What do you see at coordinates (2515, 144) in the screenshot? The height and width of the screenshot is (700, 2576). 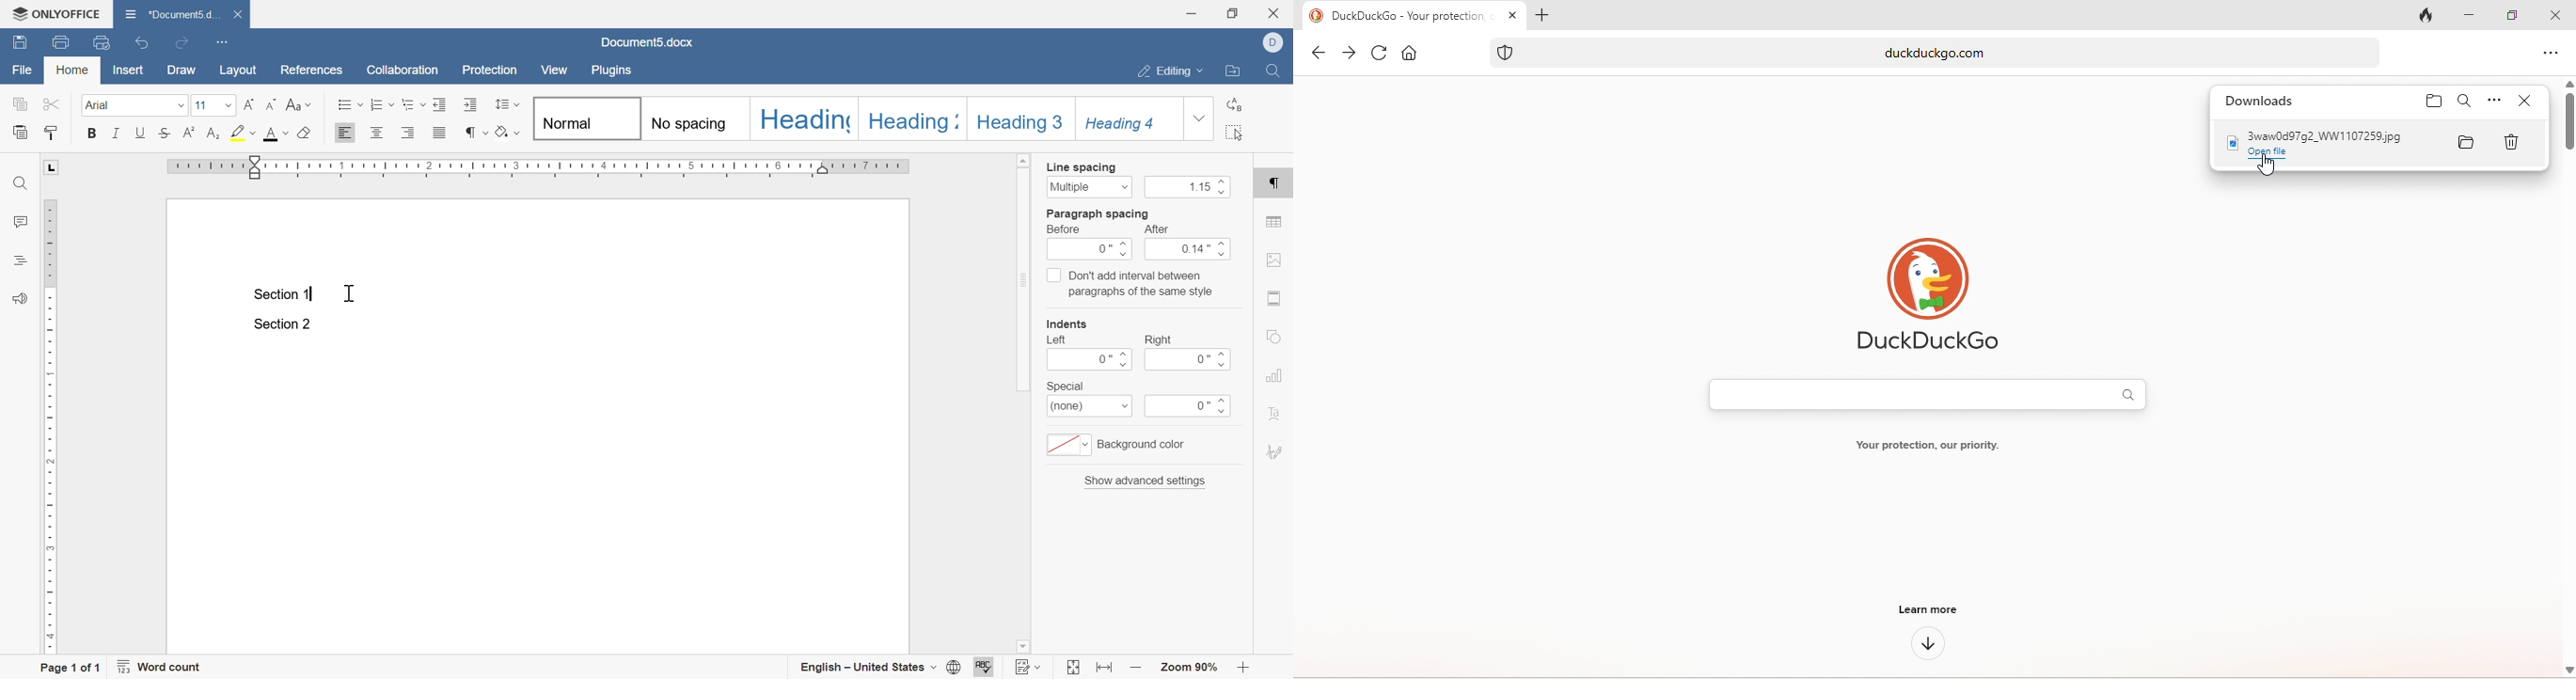 I see `delete` at bounding box center [2515, 144].